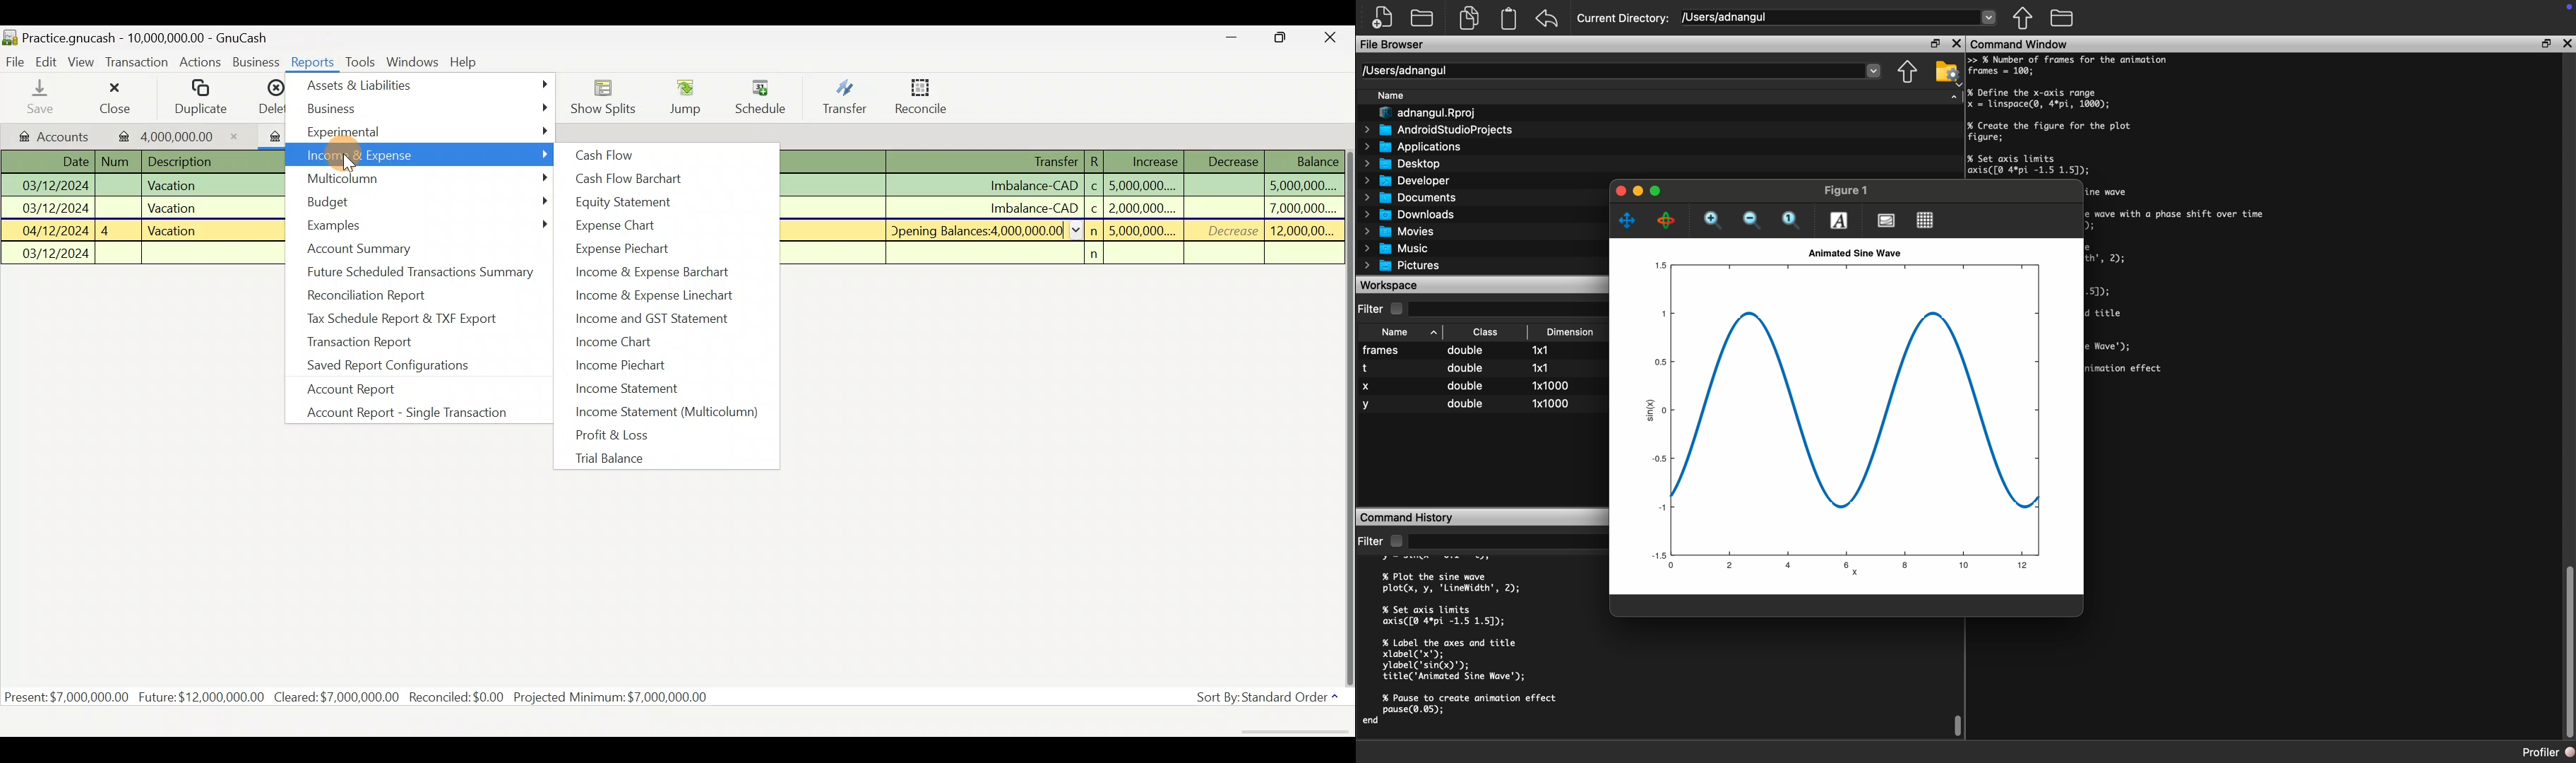 The height and width of the screenshot is (784, 2576). Describe the element at coordinates (1097, 231) in the screenshot. I see `n` at that location.